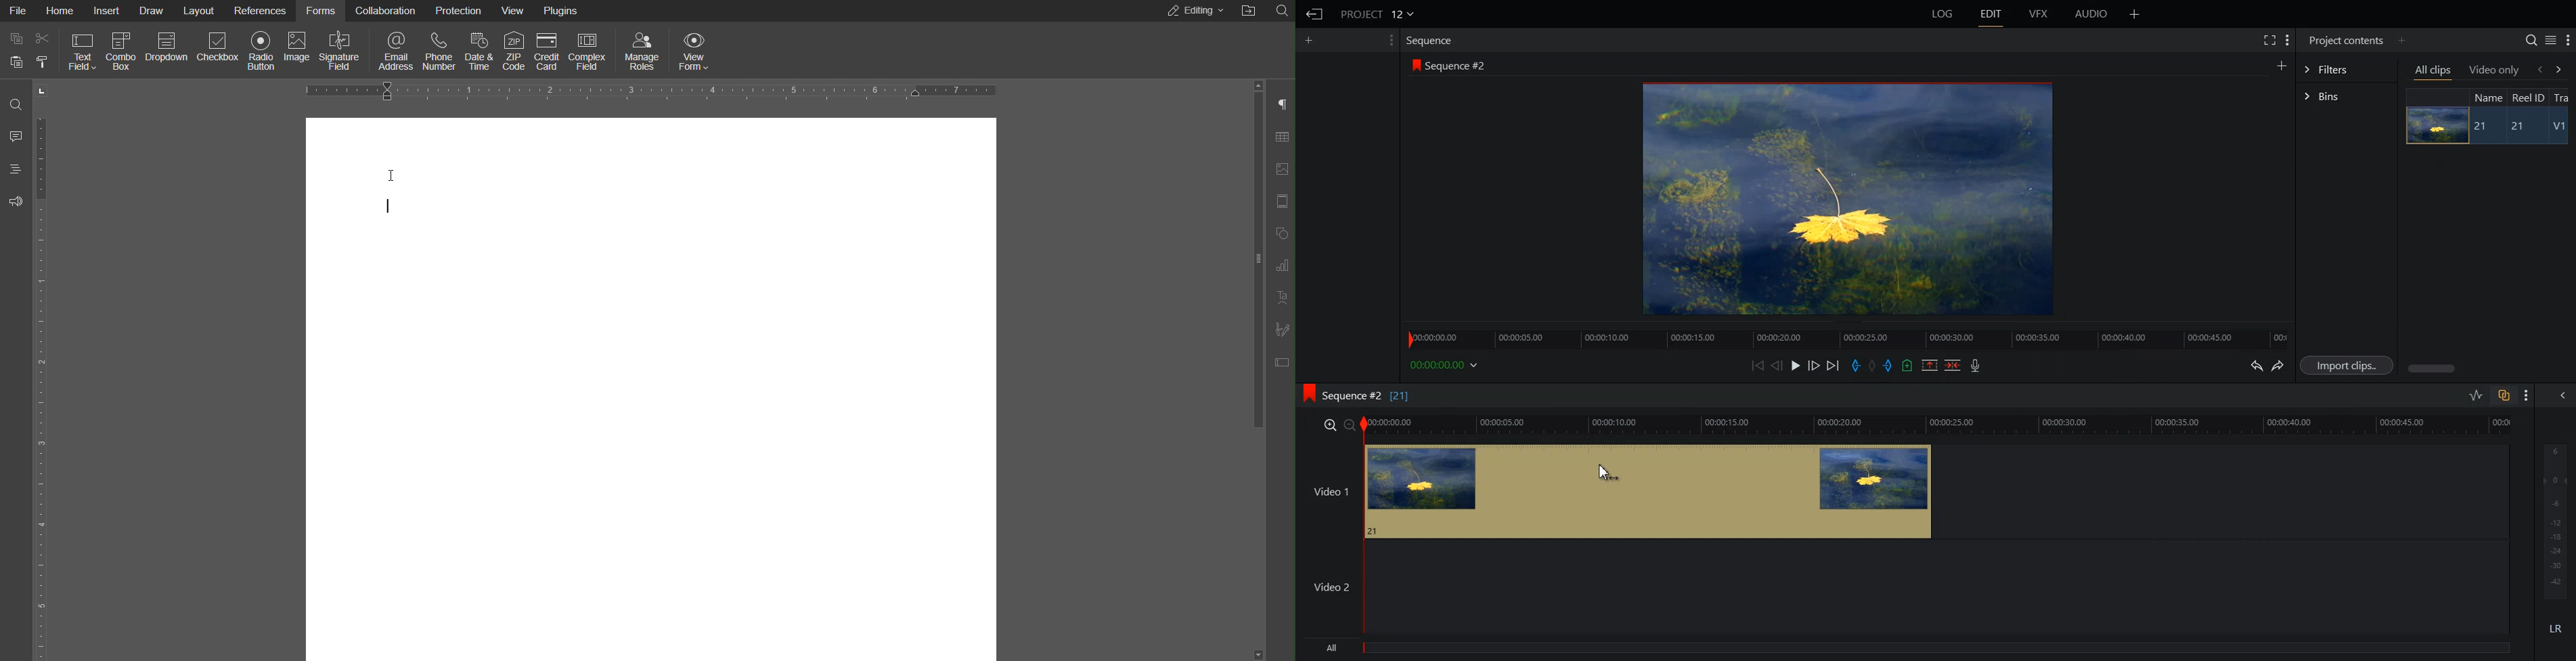 The height and width of the screenshot is (672, 2576). What do you see at coordinates (2434, 369) in the screenshot?
I see `Horizontal scroll bar` at bounding box center [2434, 369].